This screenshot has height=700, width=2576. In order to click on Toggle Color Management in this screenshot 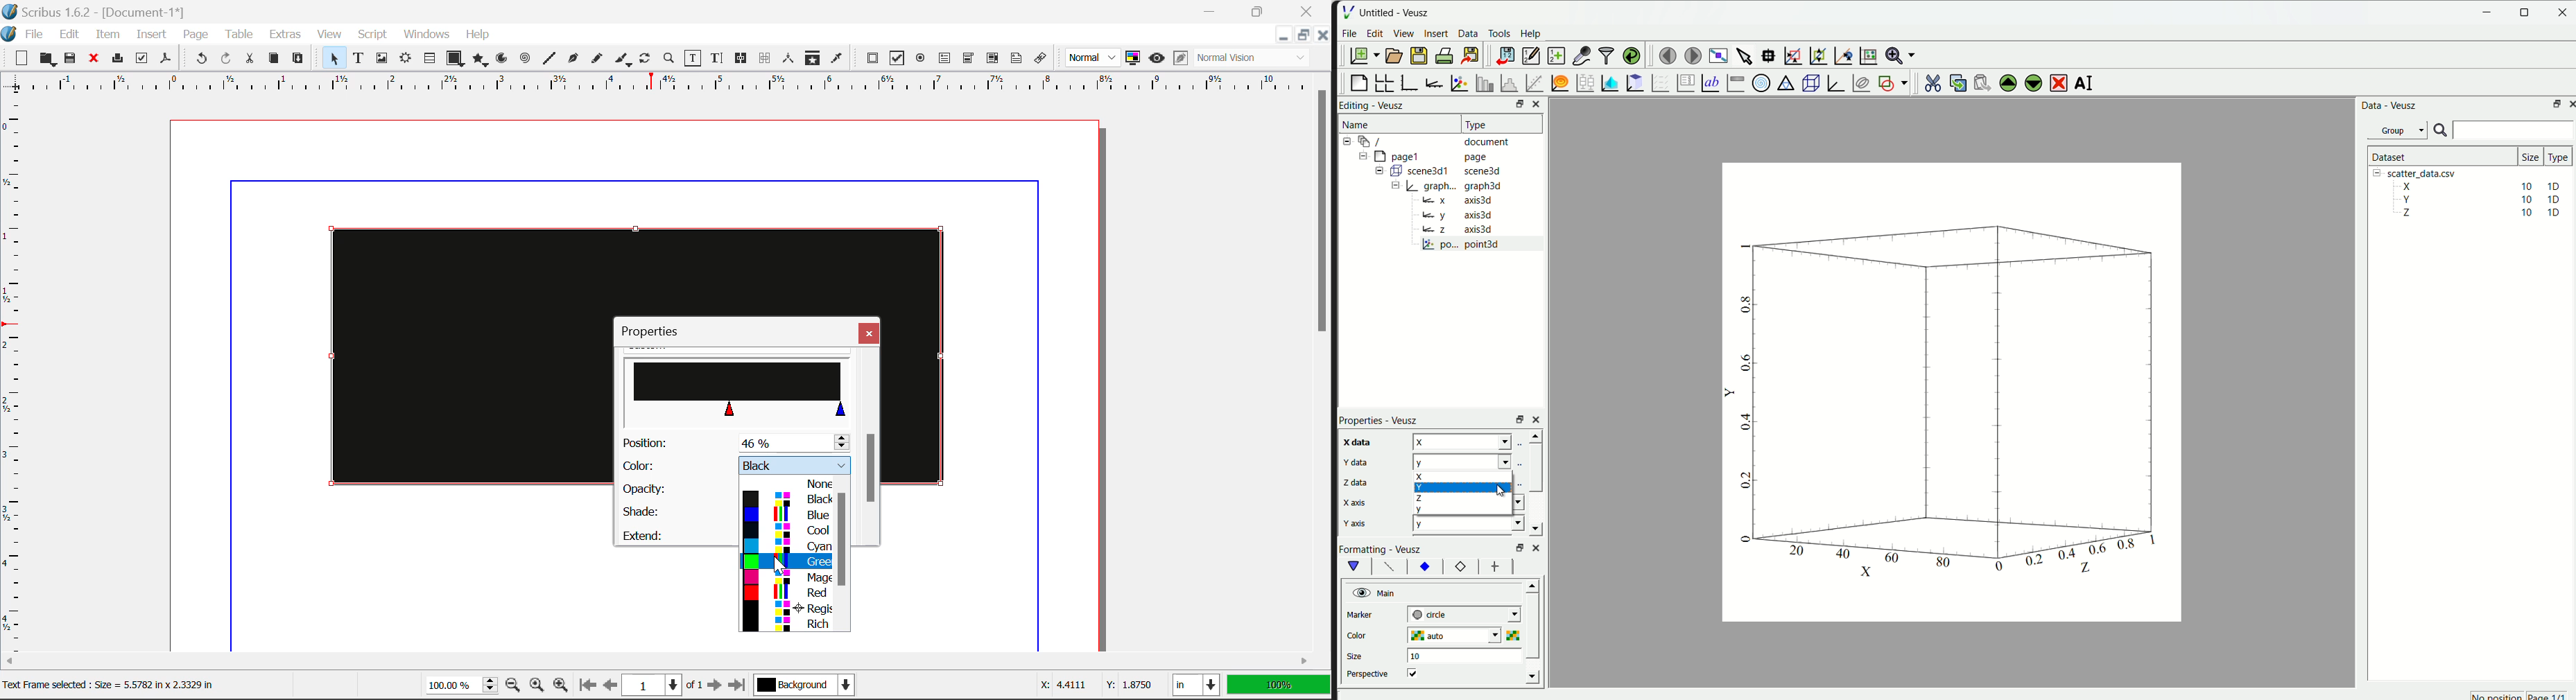, I will do `click(1133, 58)`.